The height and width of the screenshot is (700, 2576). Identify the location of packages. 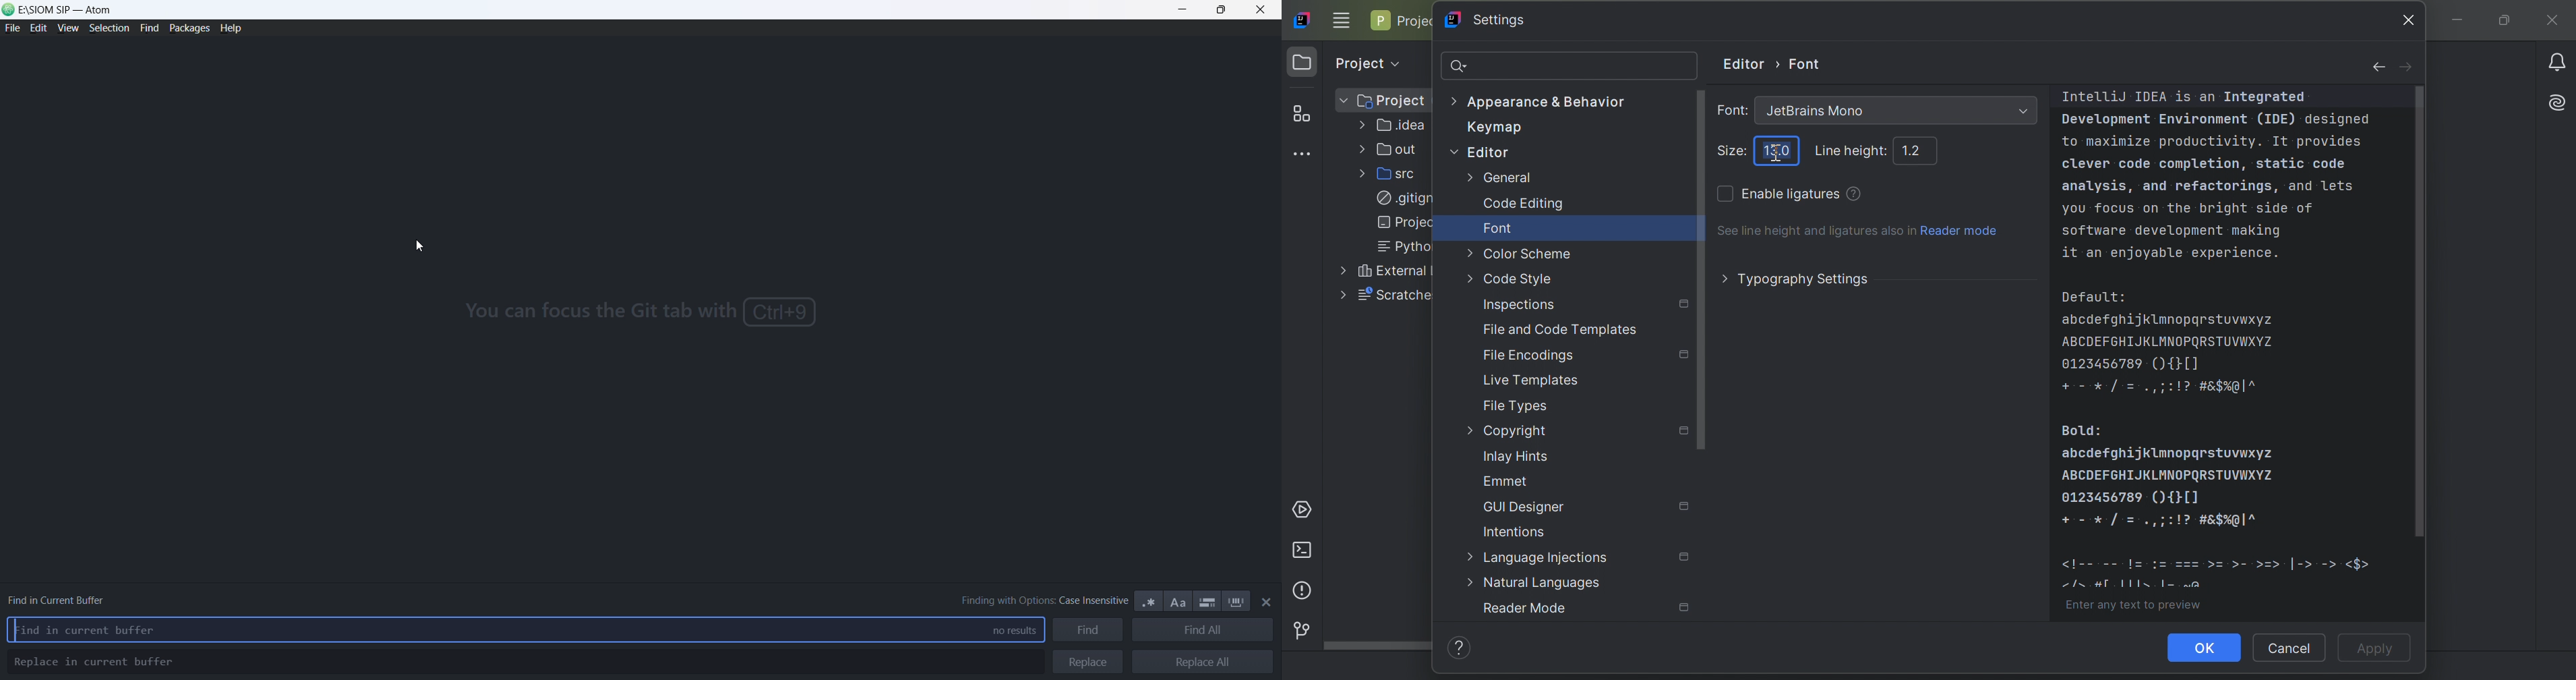
(189, 27).